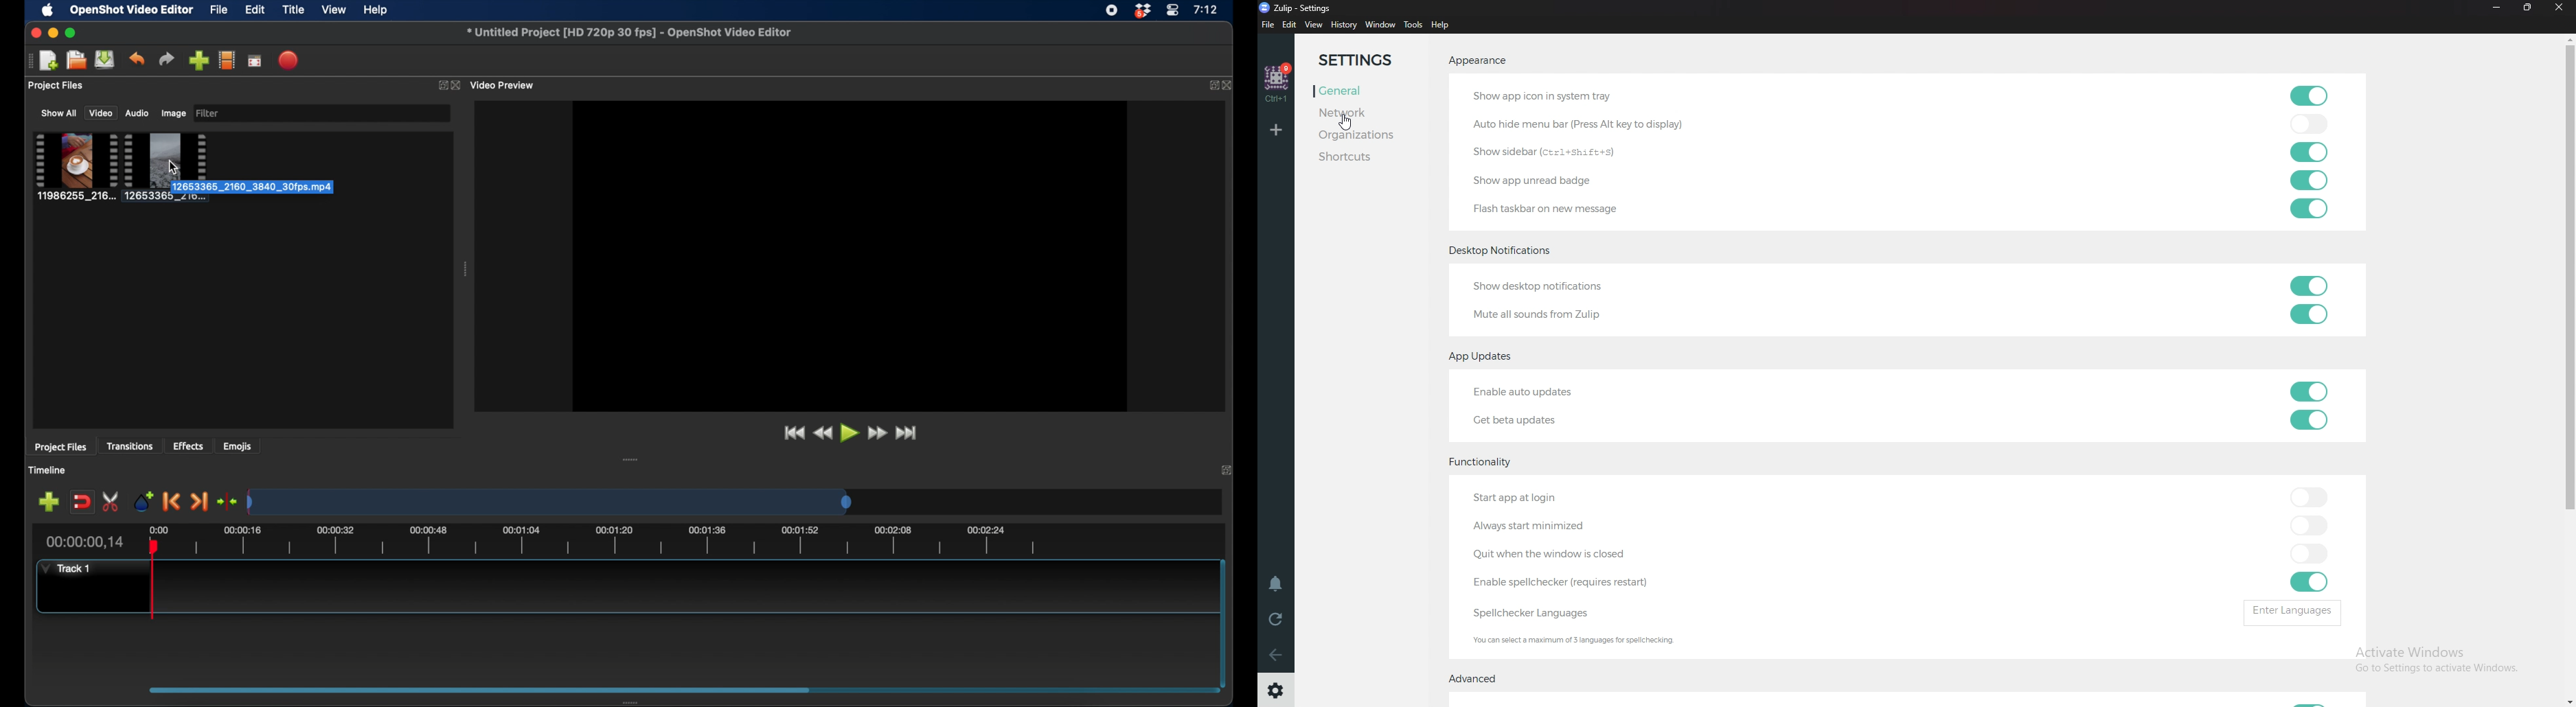  I want to click on Home, so click(1278, 83).